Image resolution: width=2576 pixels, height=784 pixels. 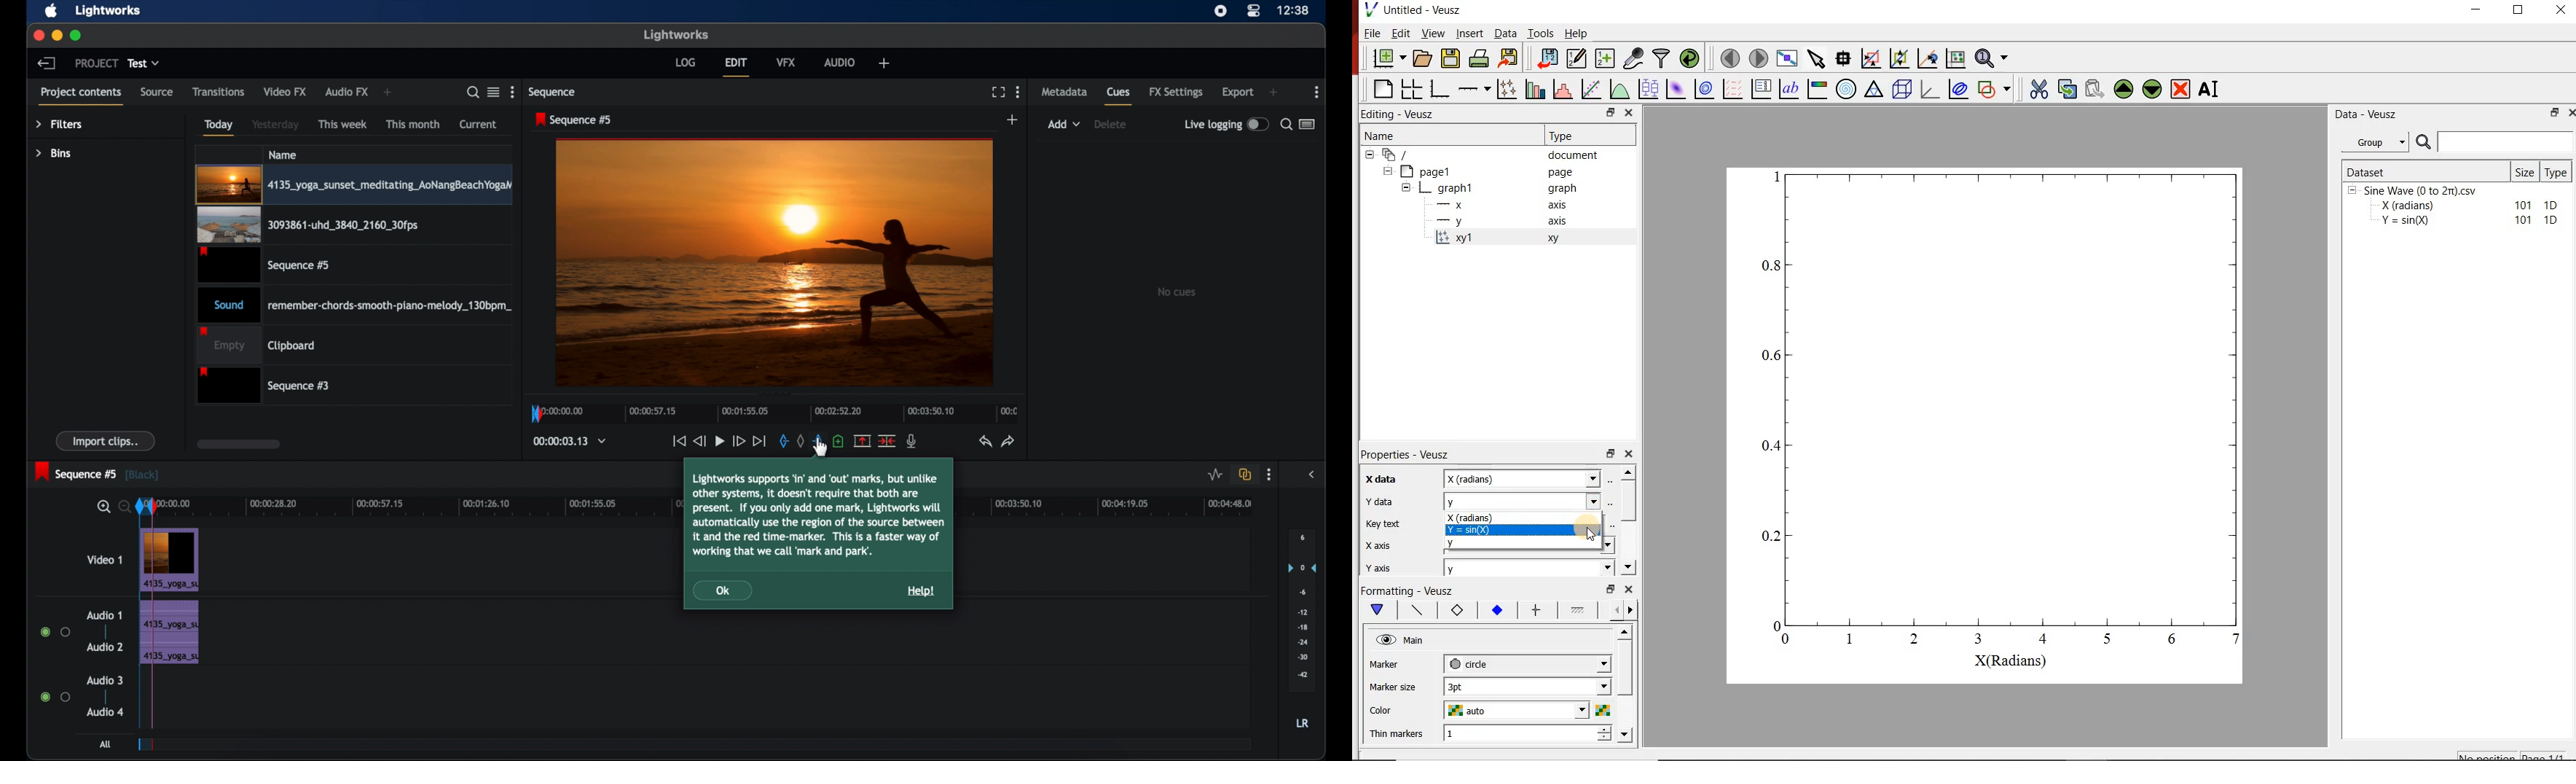 I want to click on name, so click(x=283, y=154).